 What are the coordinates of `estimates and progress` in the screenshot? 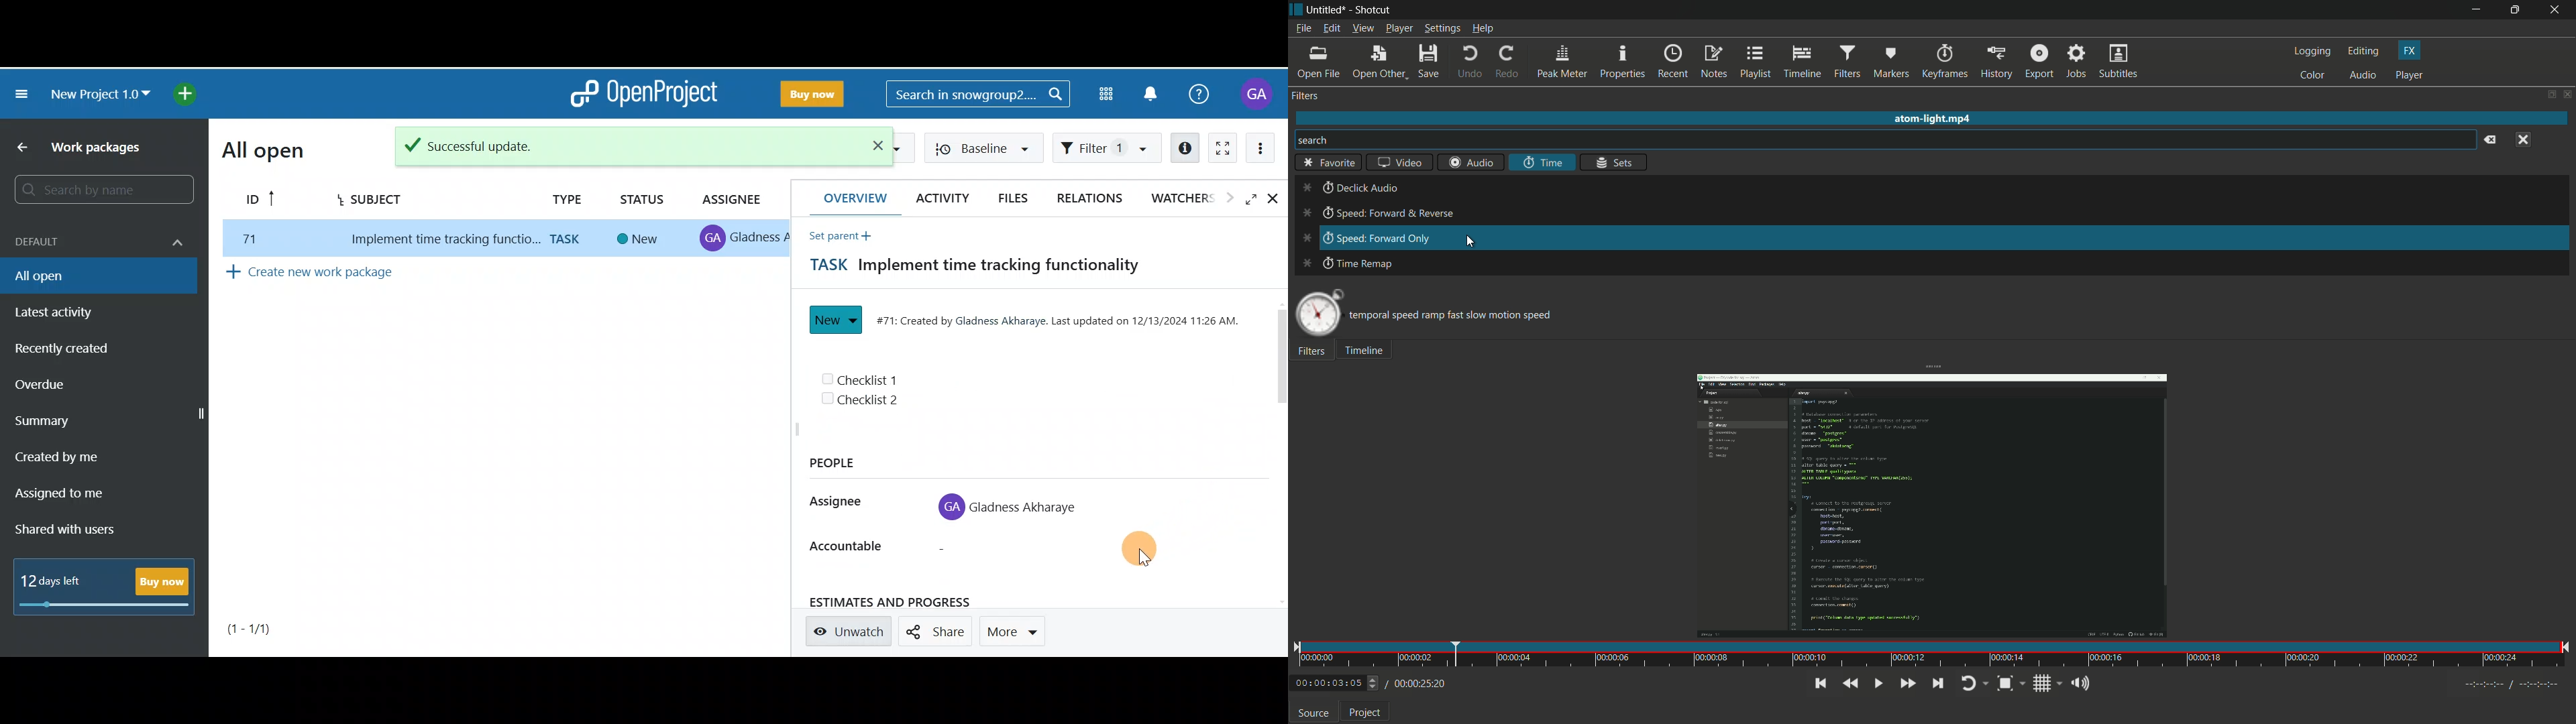 It's located at (896, 599).